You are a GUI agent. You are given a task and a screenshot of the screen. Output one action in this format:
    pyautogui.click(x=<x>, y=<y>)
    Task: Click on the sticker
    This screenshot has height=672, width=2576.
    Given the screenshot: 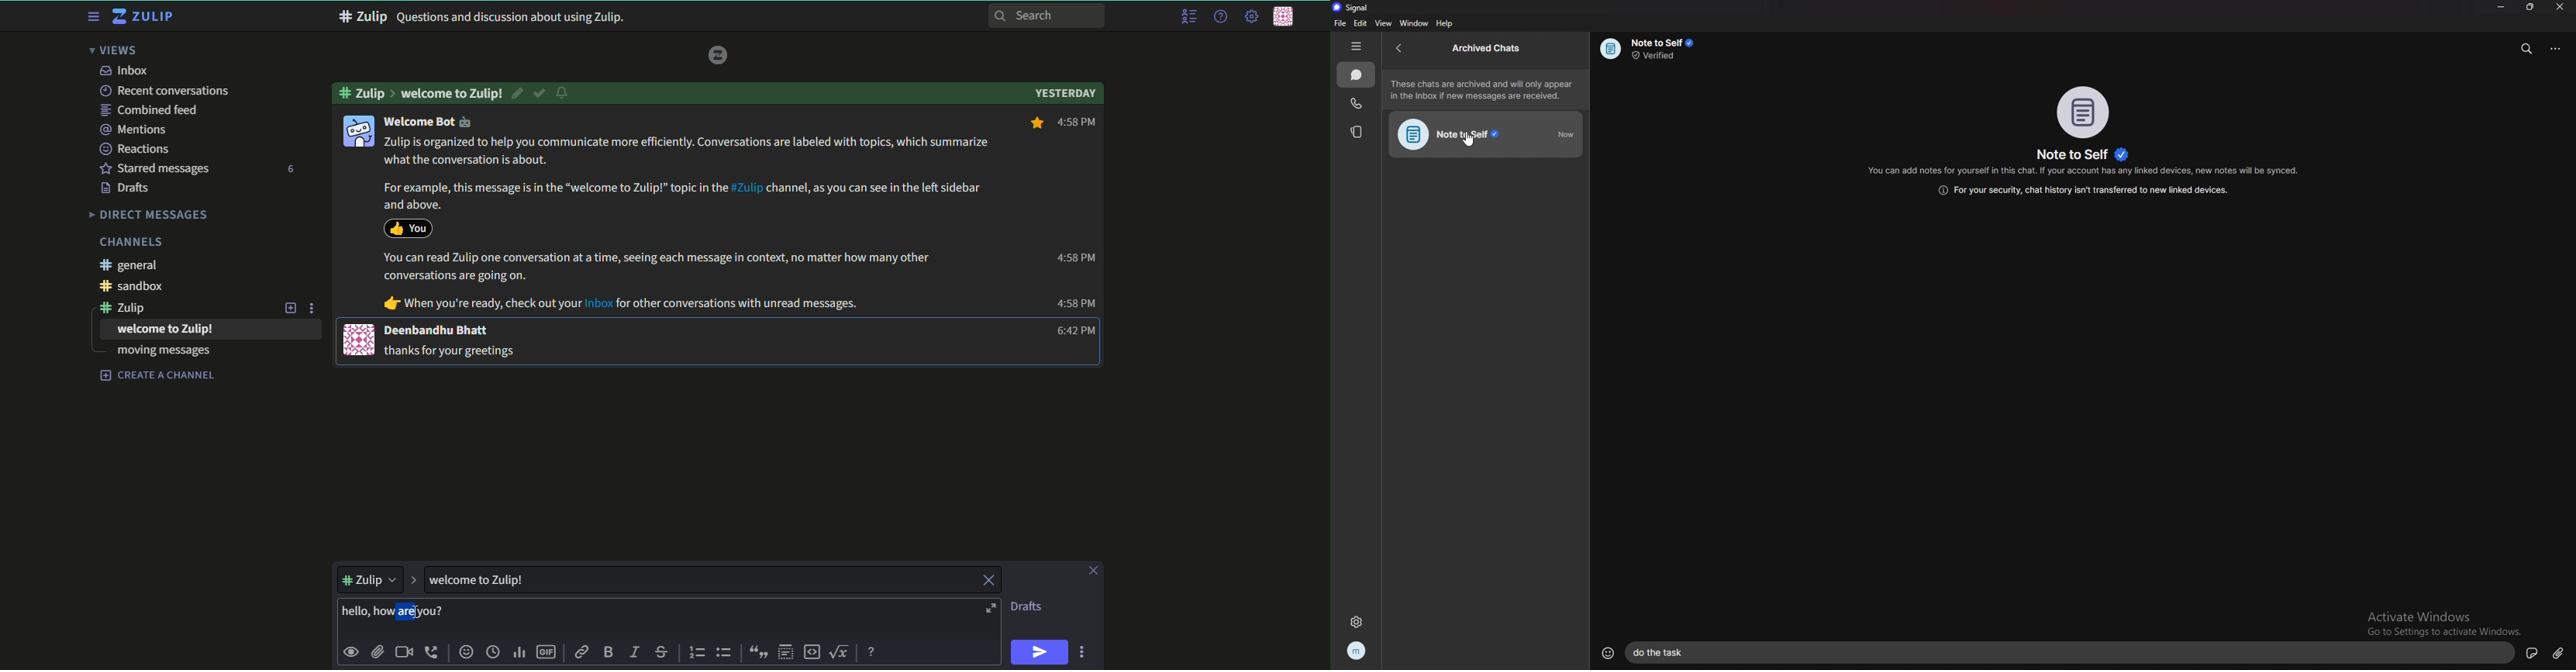 What is the action you would take?
    pyautogui.click(x=2507, y=652)
    